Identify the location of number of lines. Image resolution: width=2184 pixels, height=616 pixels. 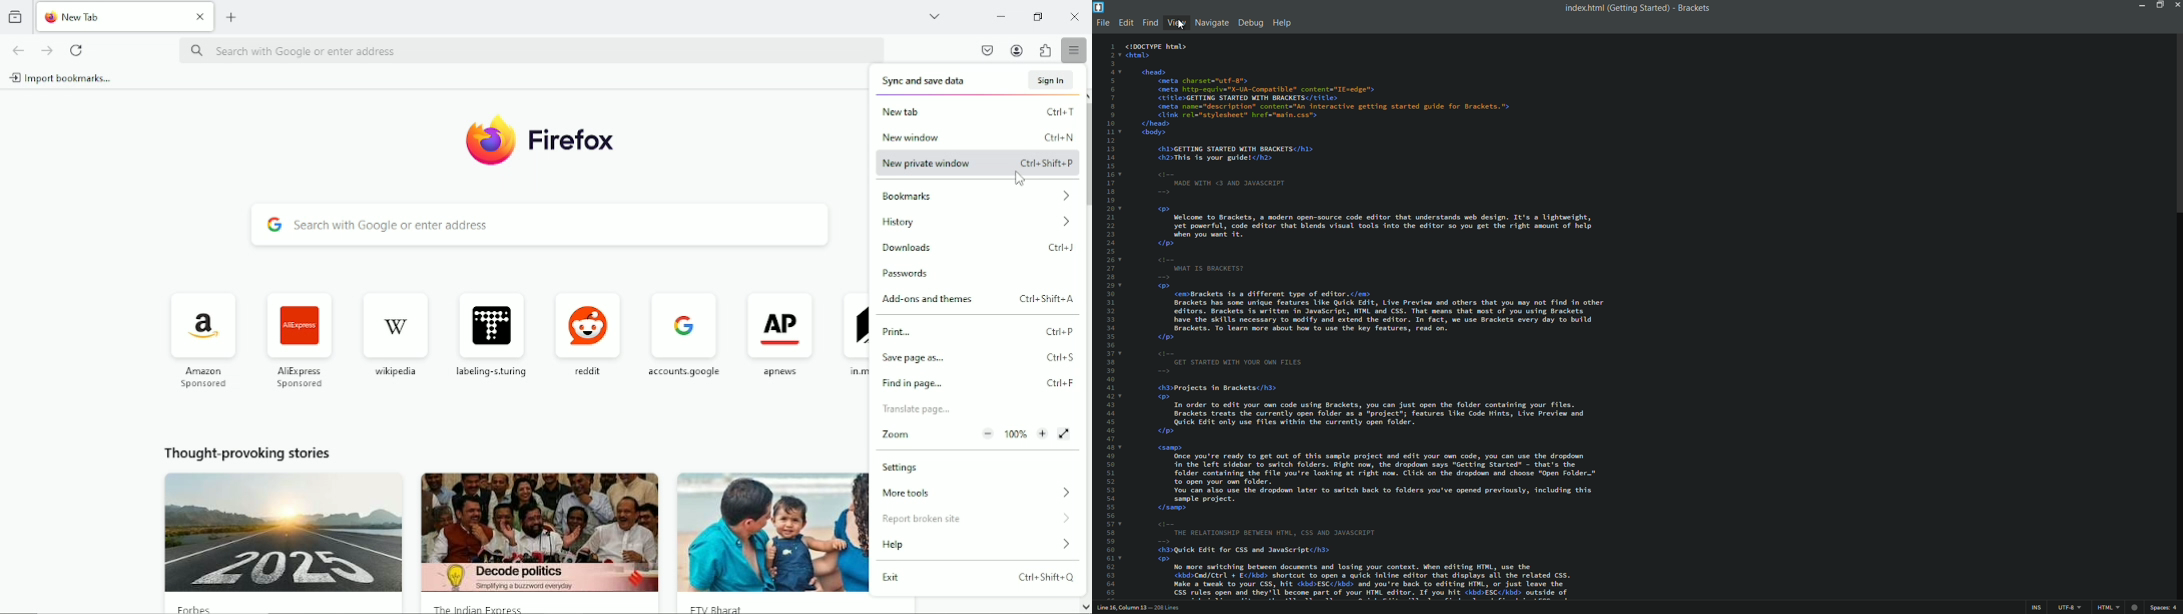
(1168, 609).